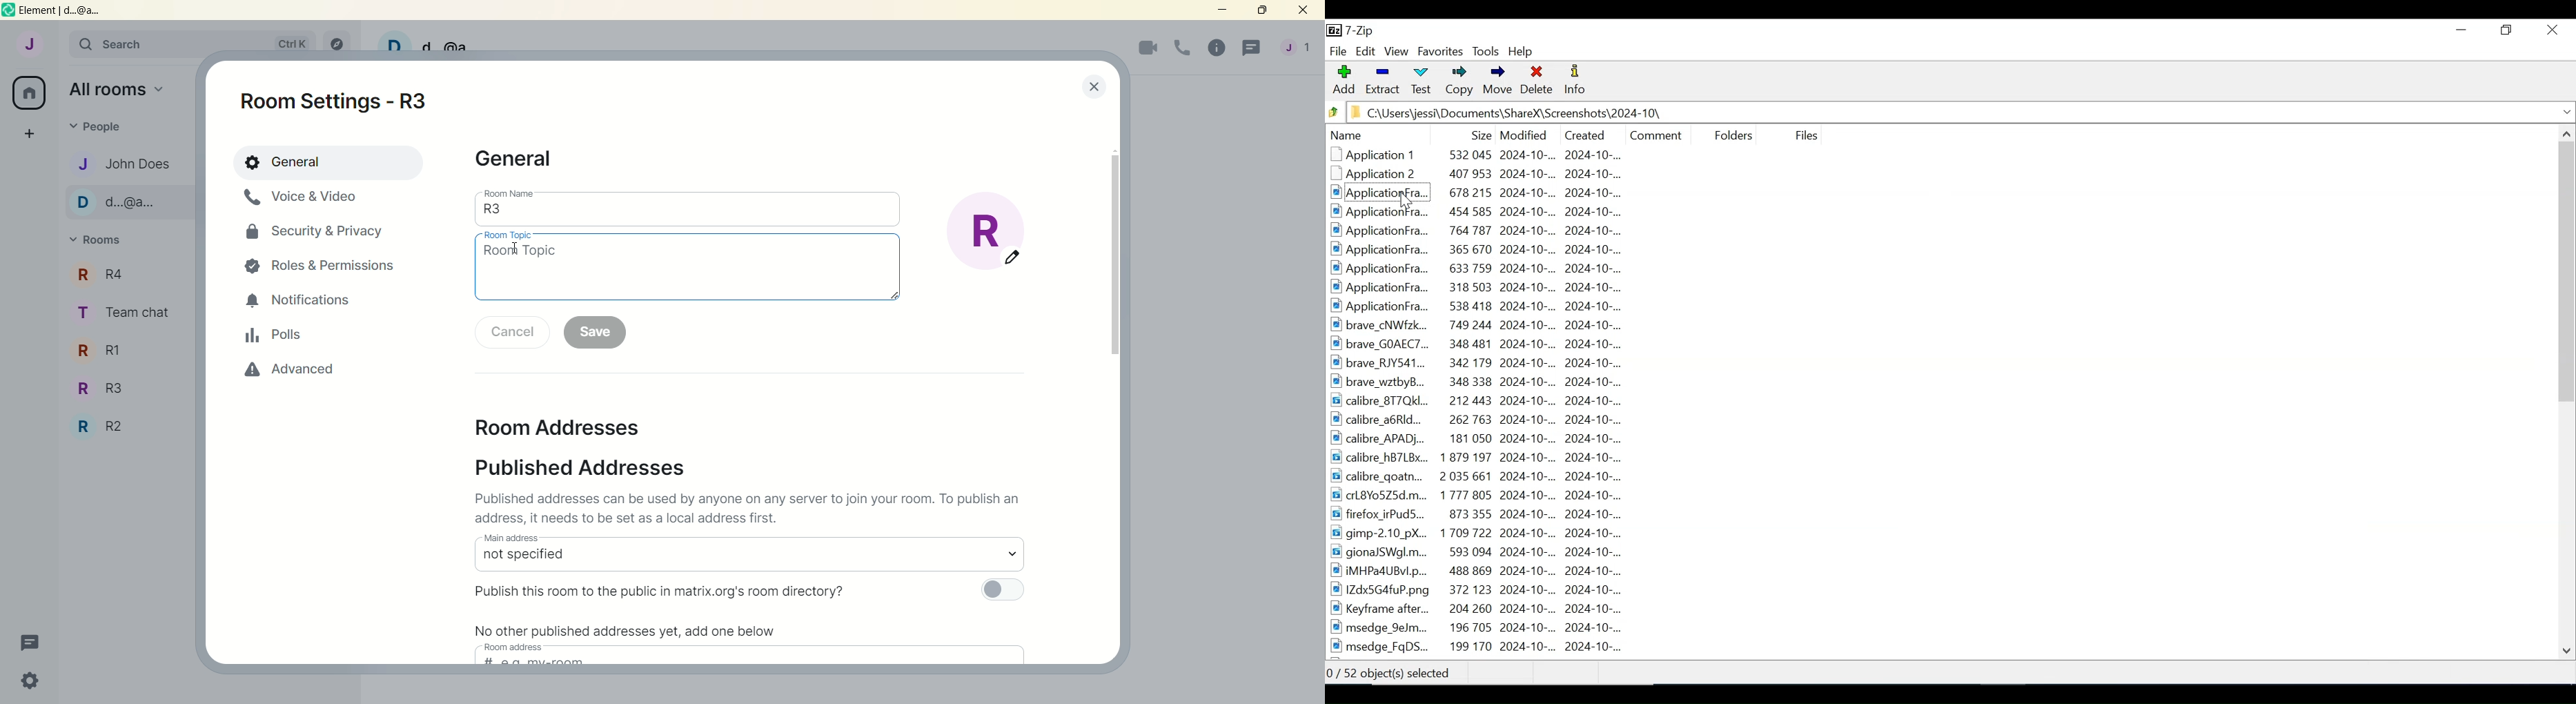 The width and height of the screenshot is (2576, 728). I want to click on general, so click(515, 159).